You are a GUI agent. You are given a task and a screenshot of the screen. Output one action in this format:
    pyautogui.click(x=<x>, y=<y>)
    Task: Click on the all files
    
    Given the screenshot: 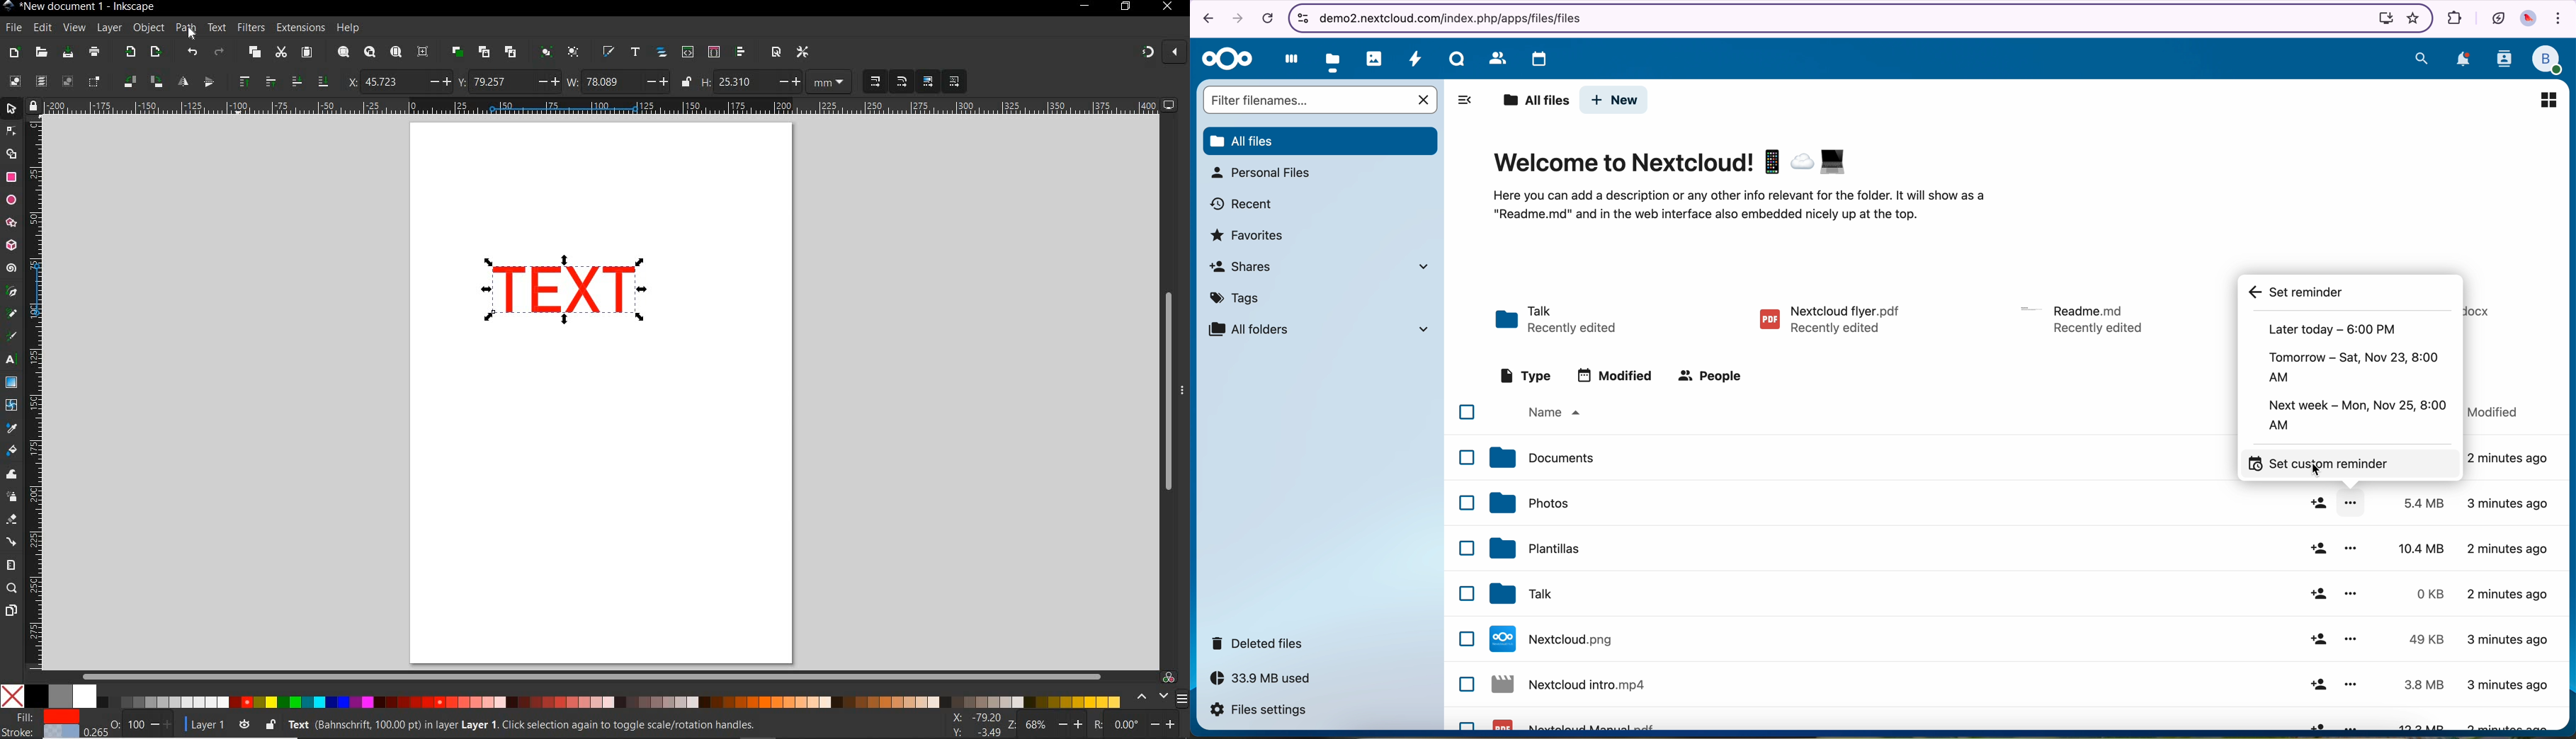 What is the action you would take?
    pyautogui.click(x=1533, y=99)
    